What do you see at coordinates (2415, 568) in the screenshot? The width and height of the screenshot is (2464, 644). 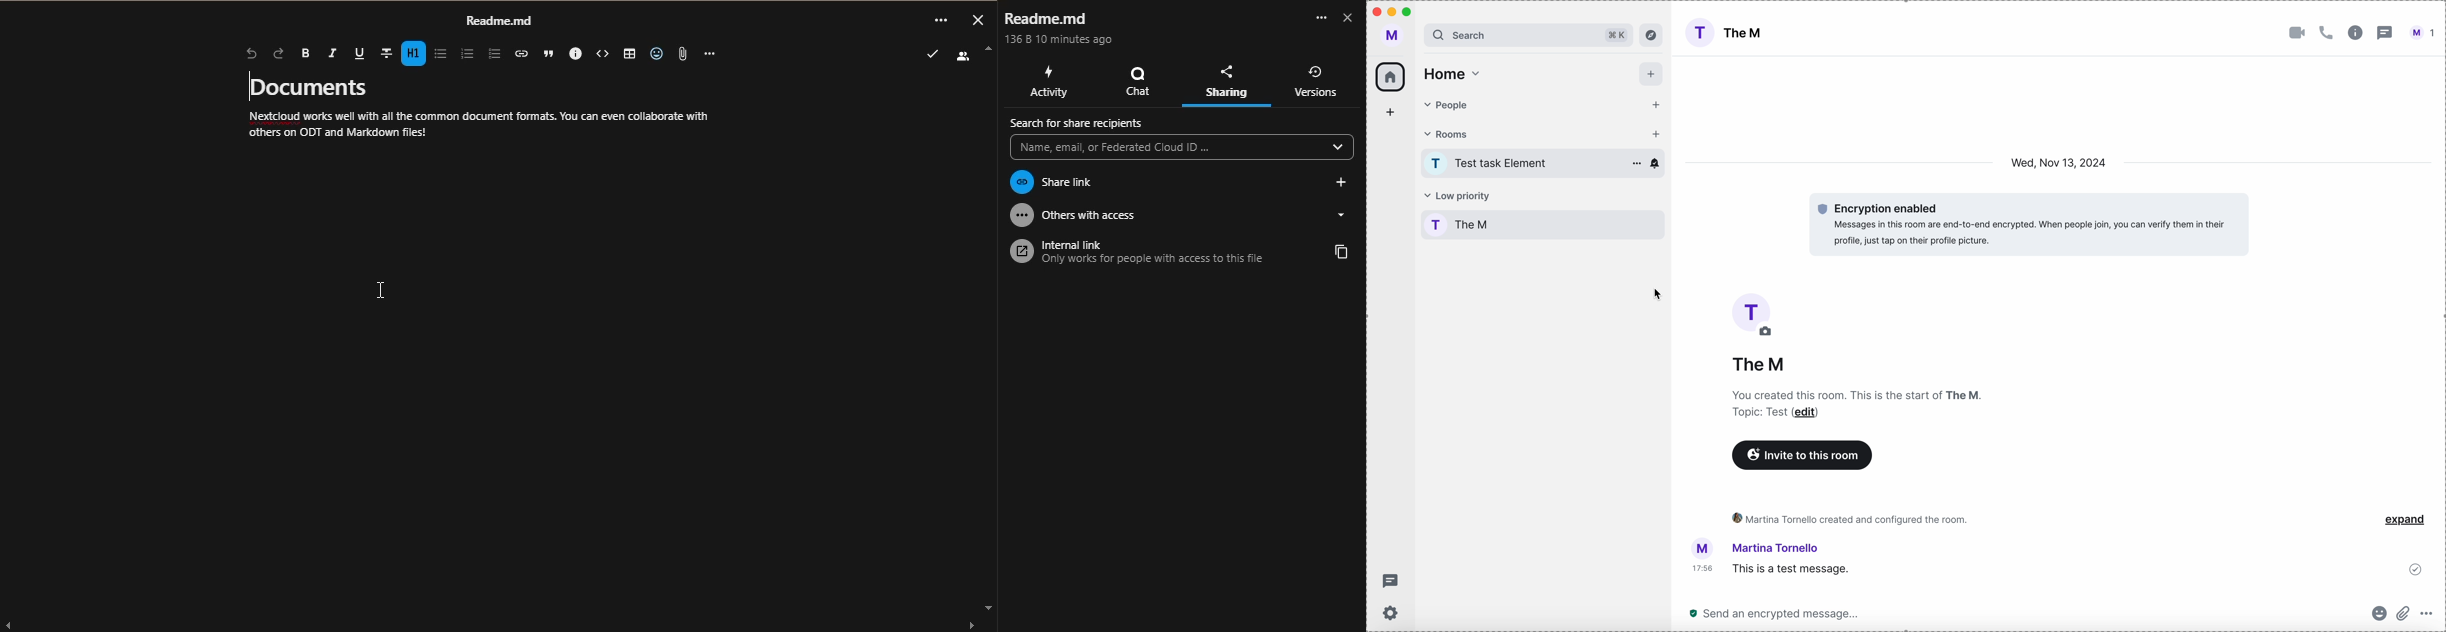 I see `sent` at bounding box center [2415, 568].